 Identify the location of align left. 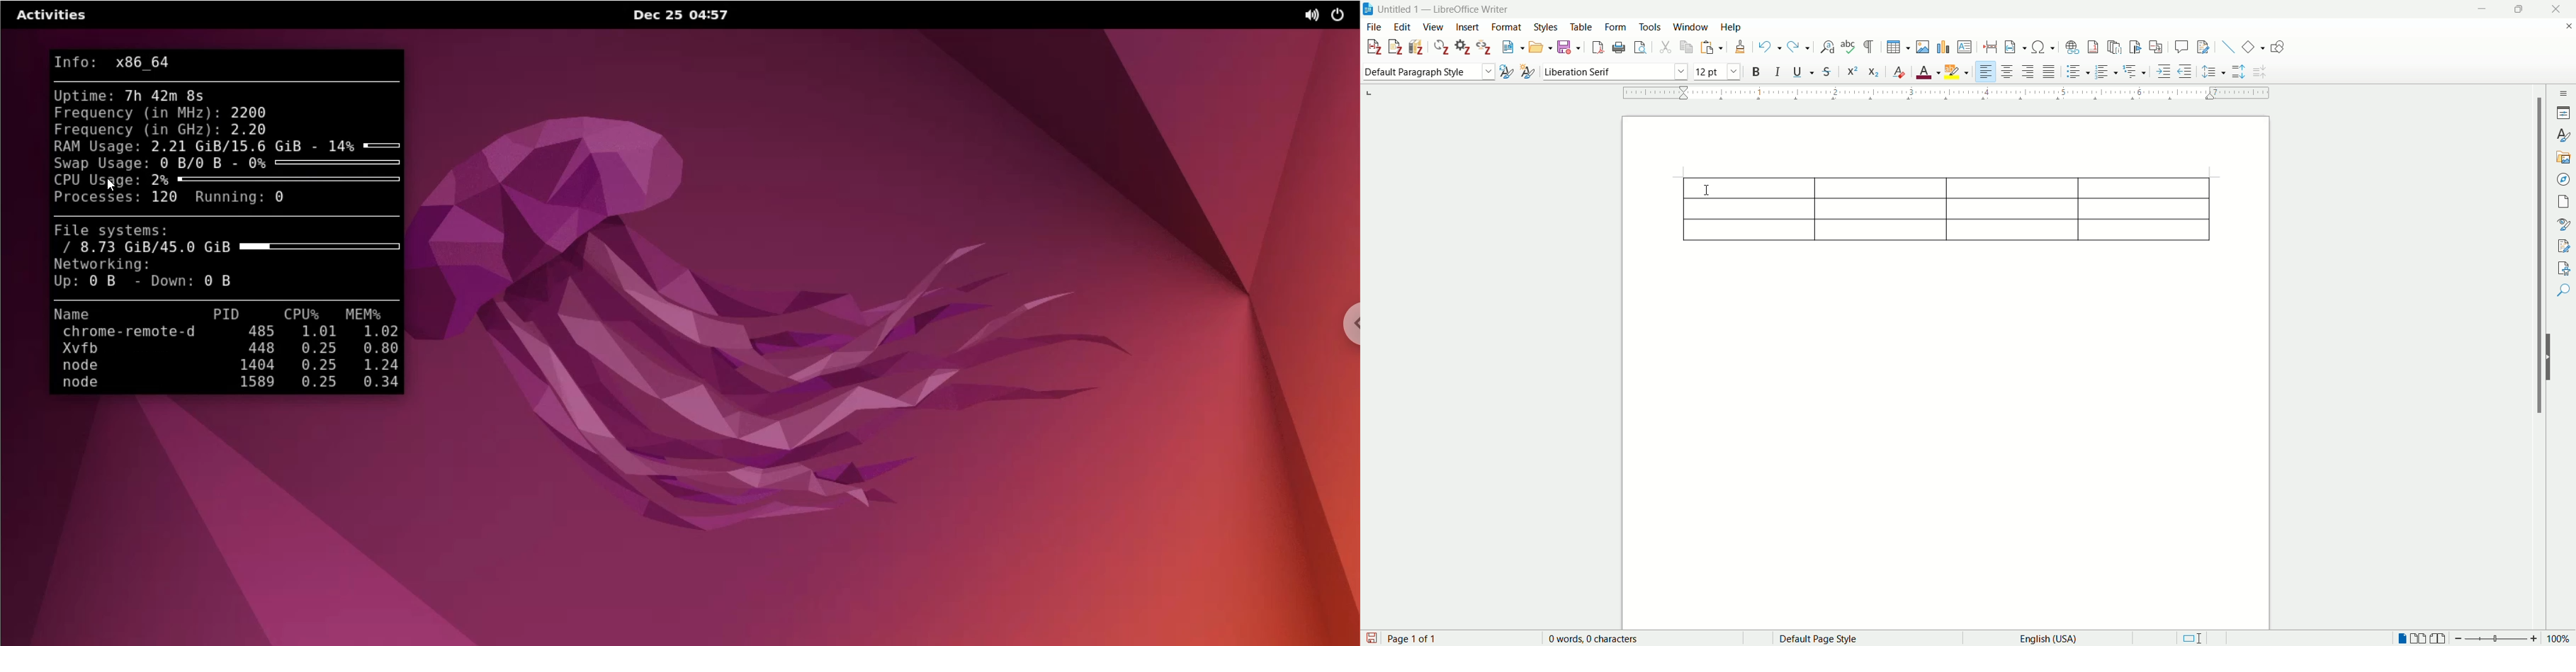
(1984, 71).